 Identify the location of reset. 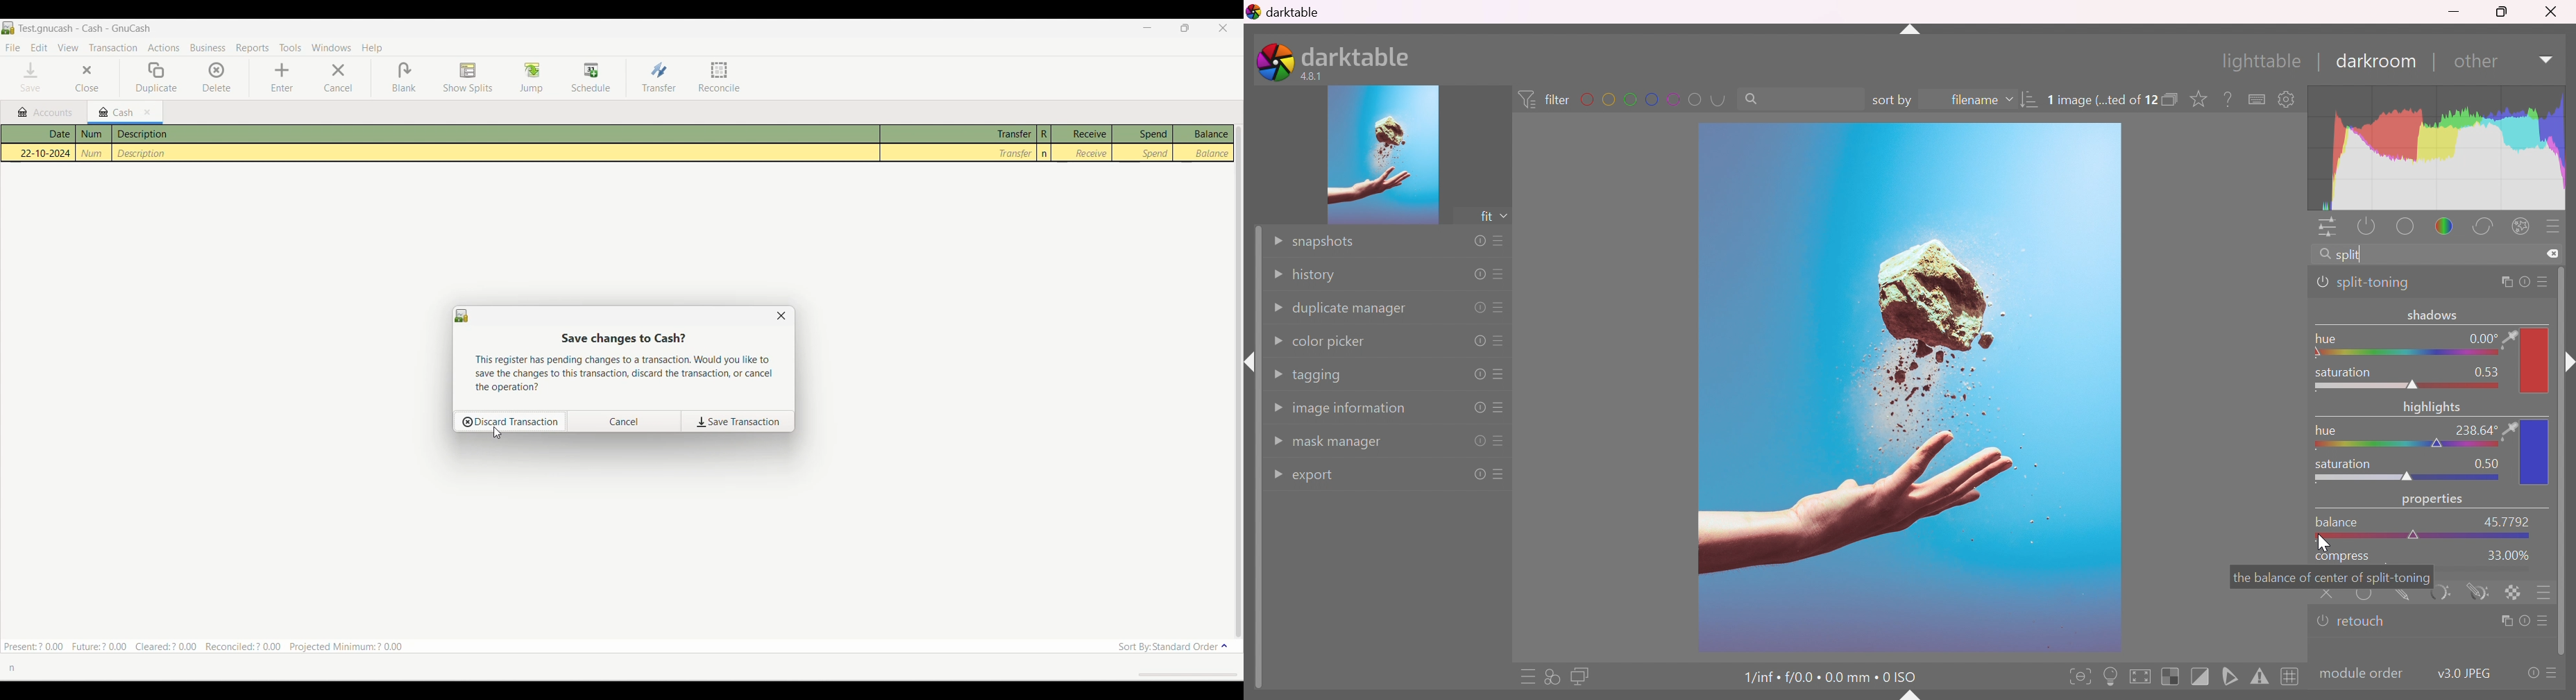
(1476, 374).